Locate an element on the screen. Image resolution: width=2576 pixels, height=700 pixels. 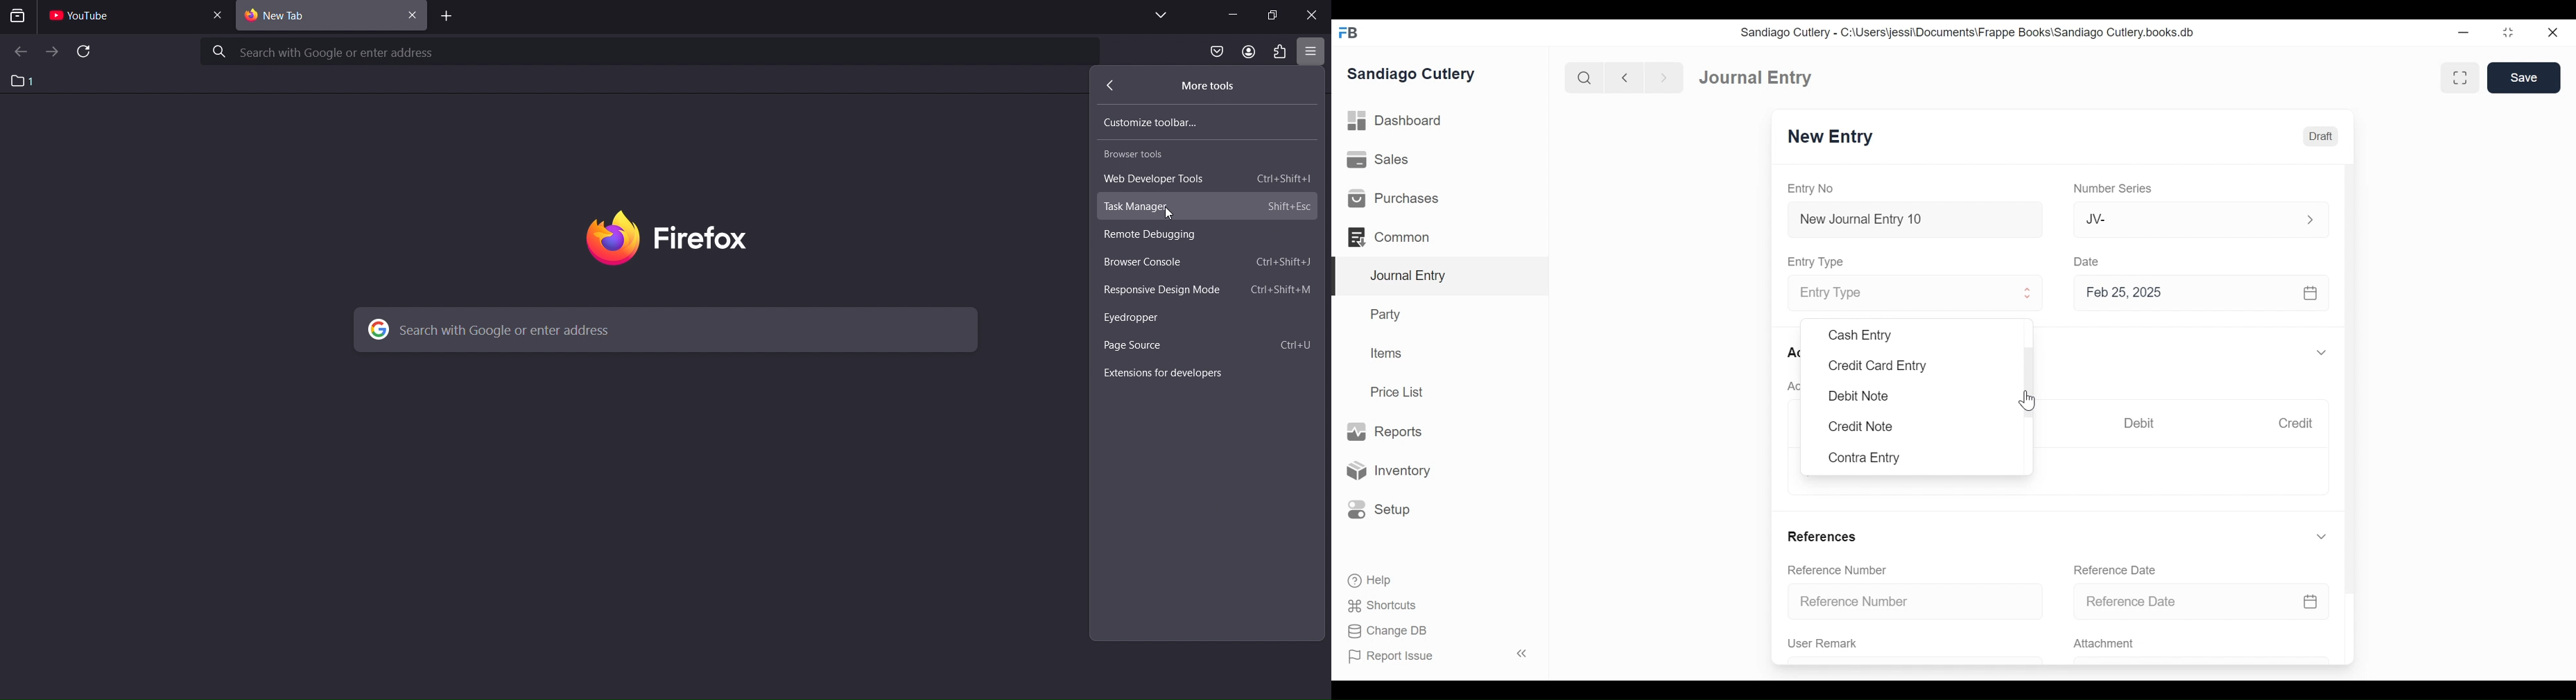
search all tabs is located at coordinates (20, 18).